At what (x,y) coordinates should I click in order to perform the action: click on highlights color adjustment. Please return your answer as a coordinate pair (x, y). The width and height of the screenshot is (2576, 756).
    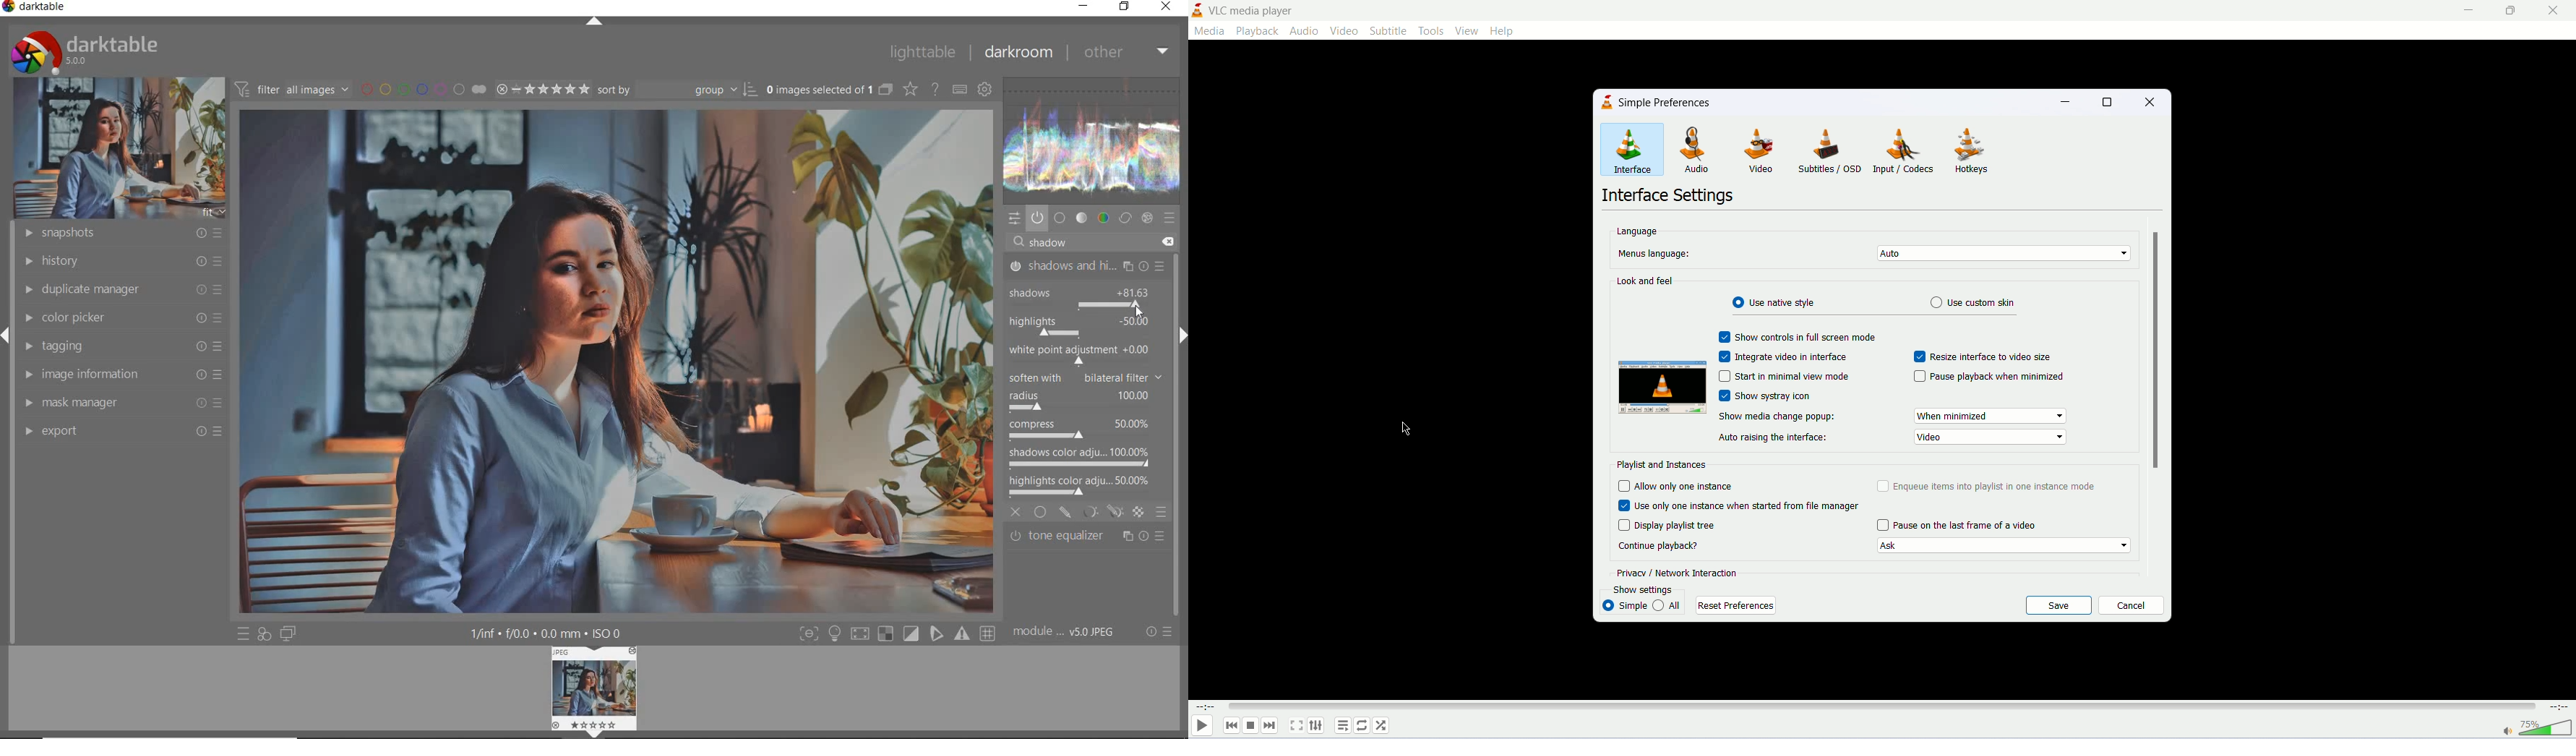
    Looking at the image, I should click on (1083, 483).